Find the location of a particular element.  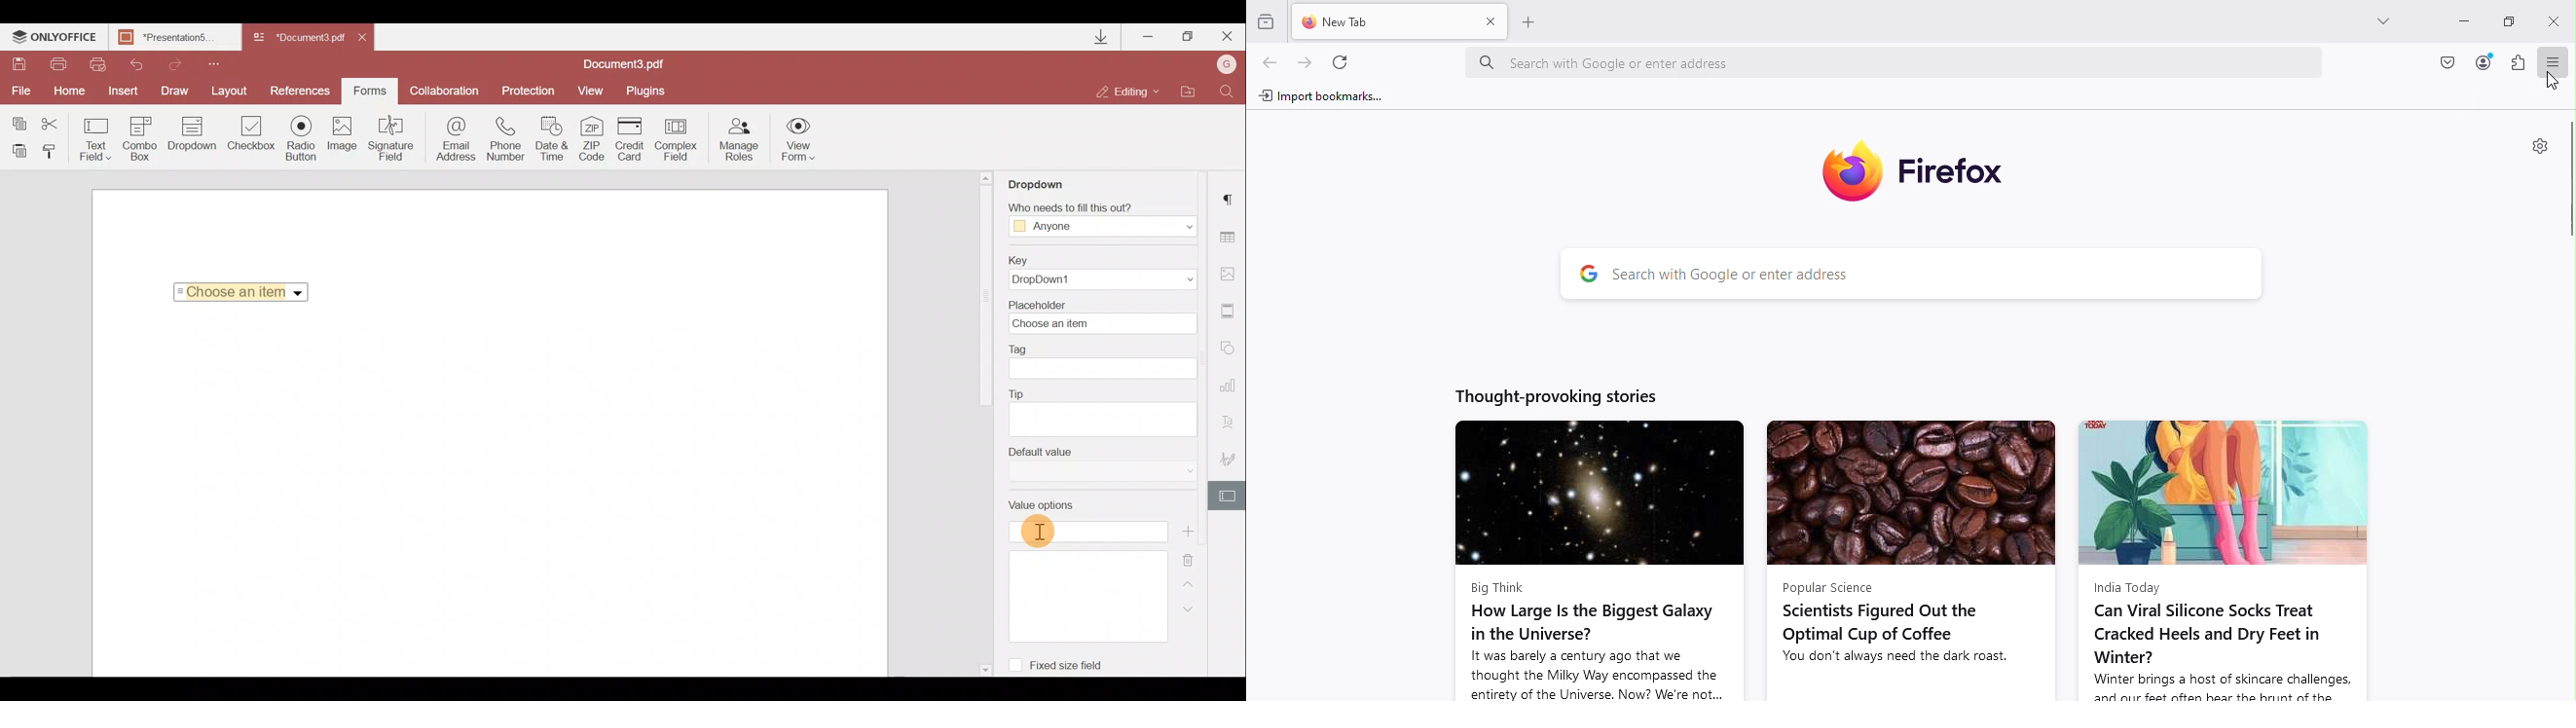

Copy style is located at coordinates (53, 151).